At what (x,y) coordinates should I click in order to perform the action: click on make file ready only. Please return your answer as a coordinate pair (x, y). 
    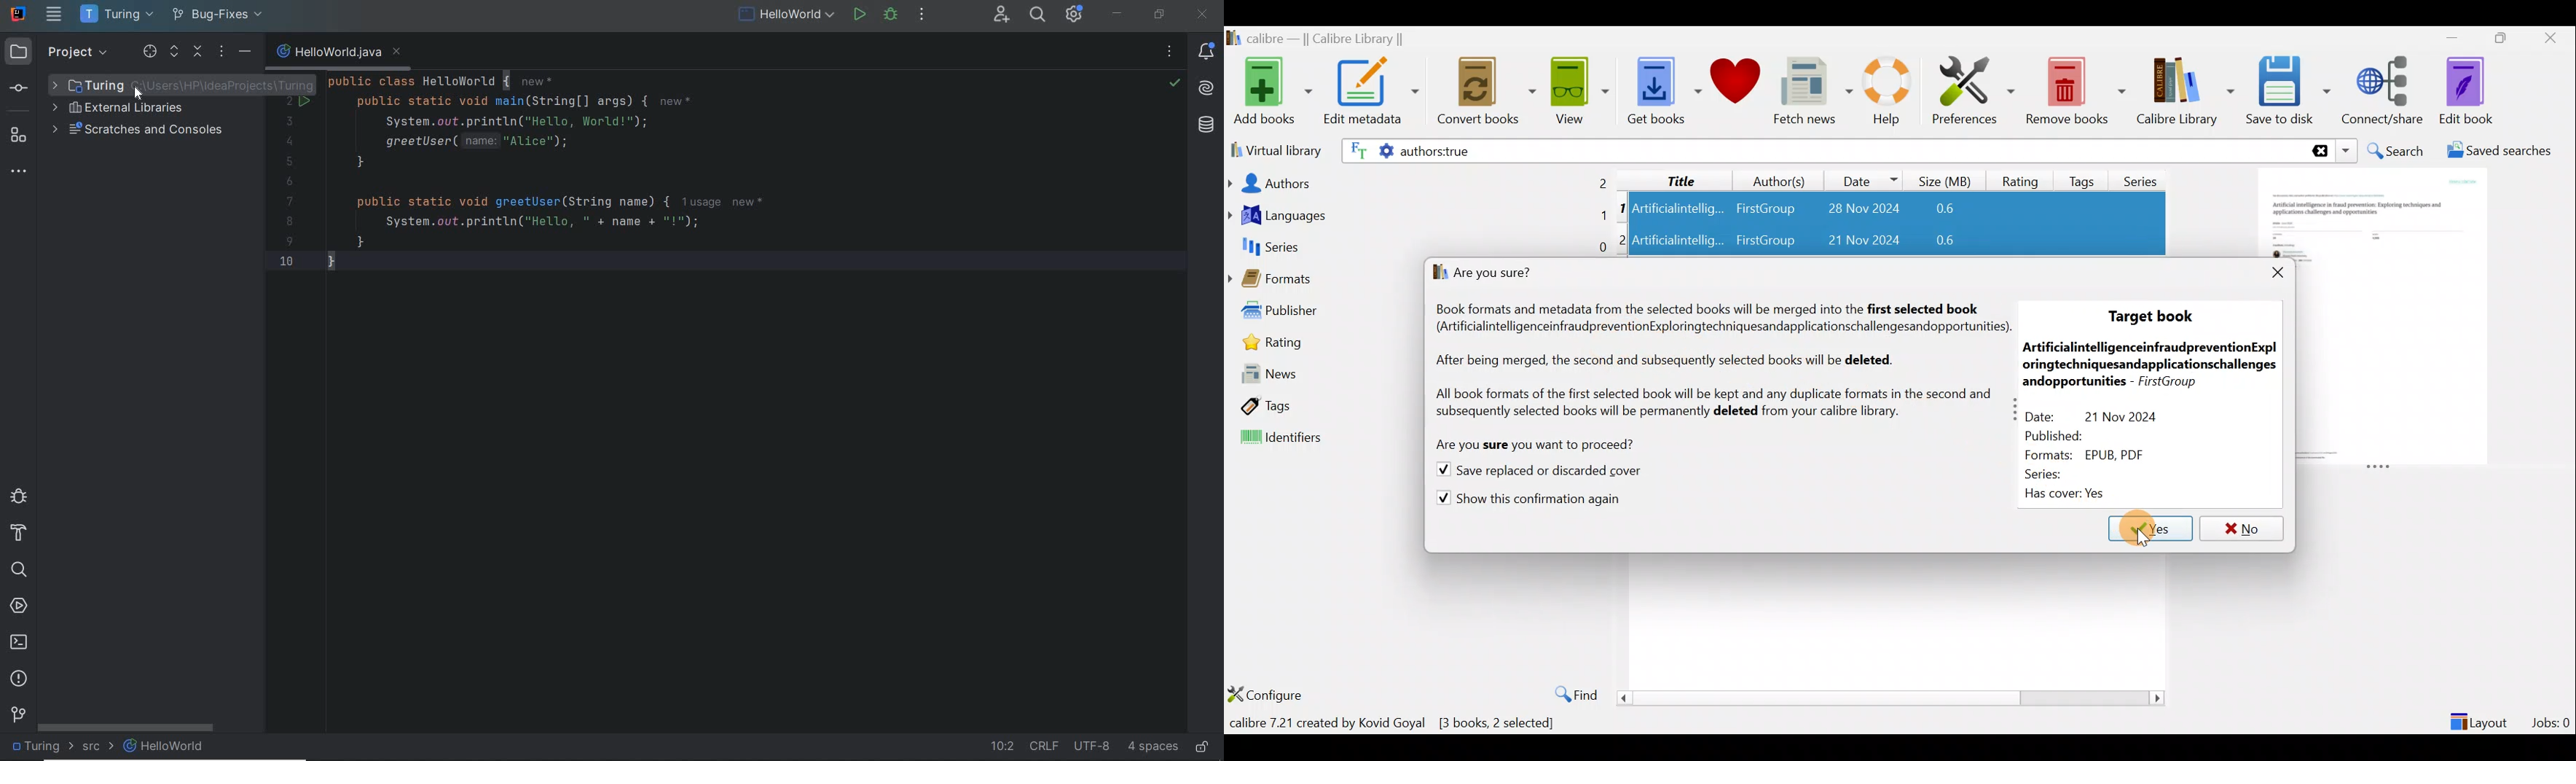
    Looking at the image, I should click on (1203, 748).